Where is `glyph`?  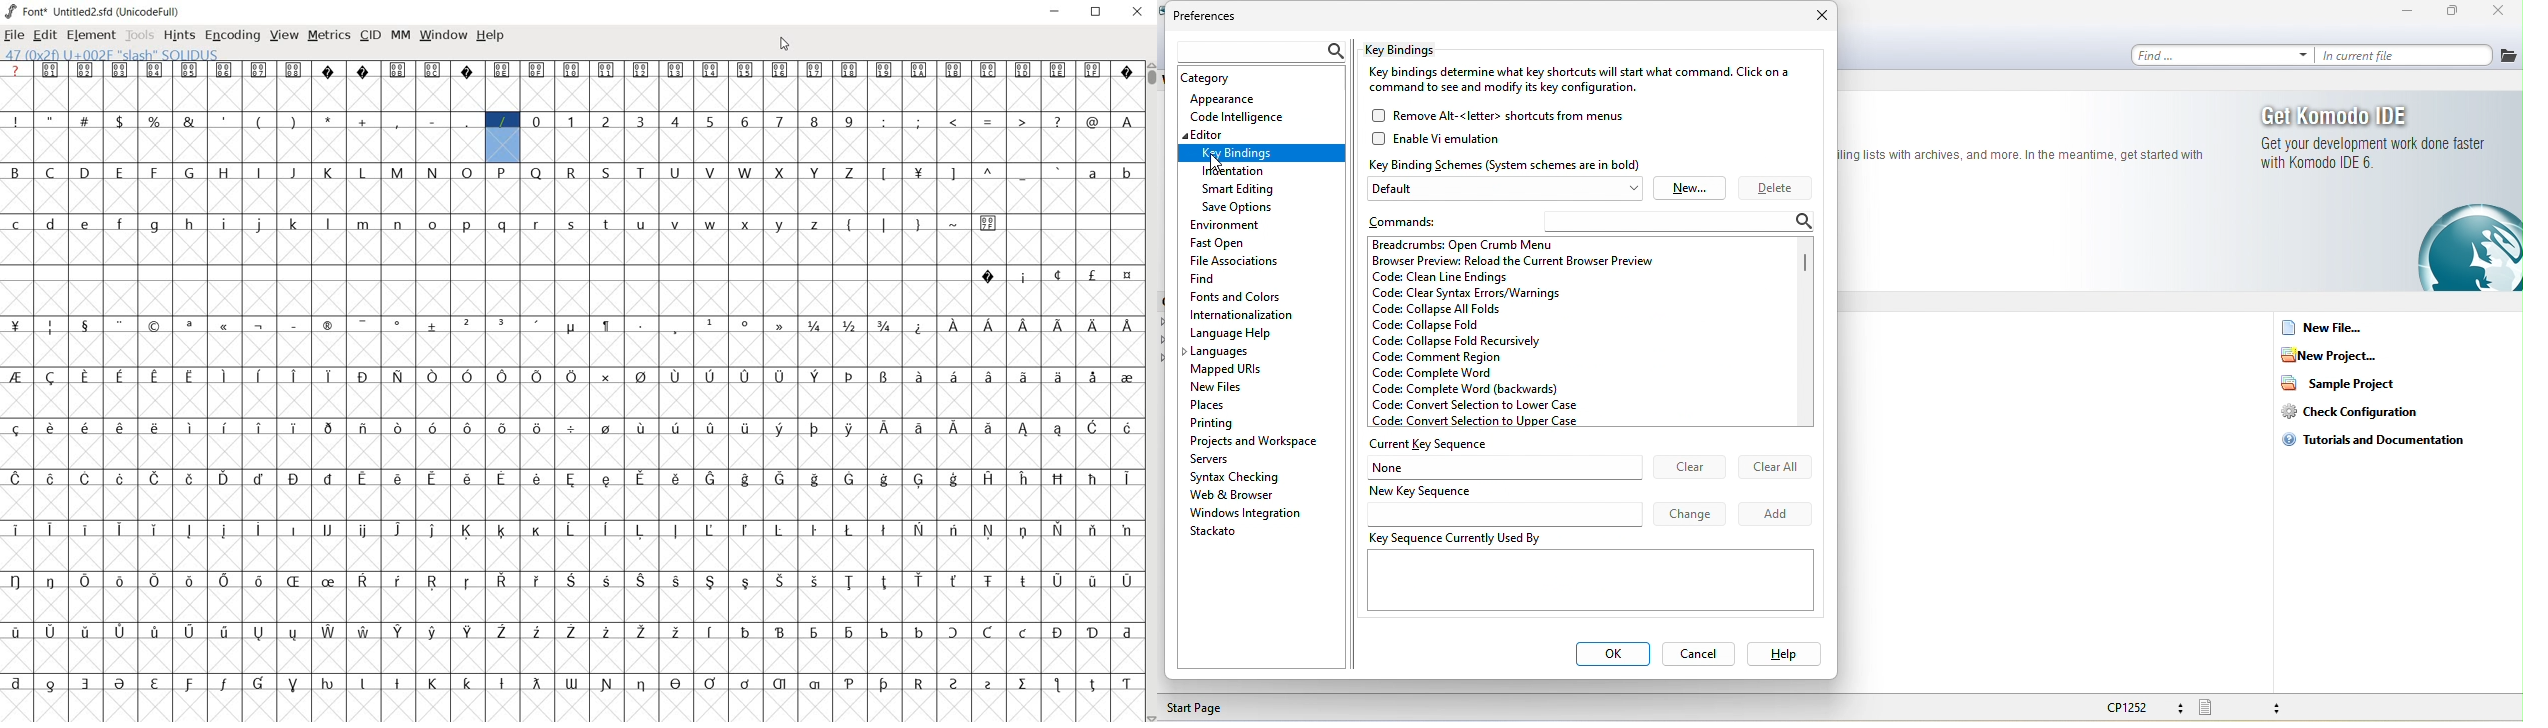 glyph is located at coordinates (258, 70).